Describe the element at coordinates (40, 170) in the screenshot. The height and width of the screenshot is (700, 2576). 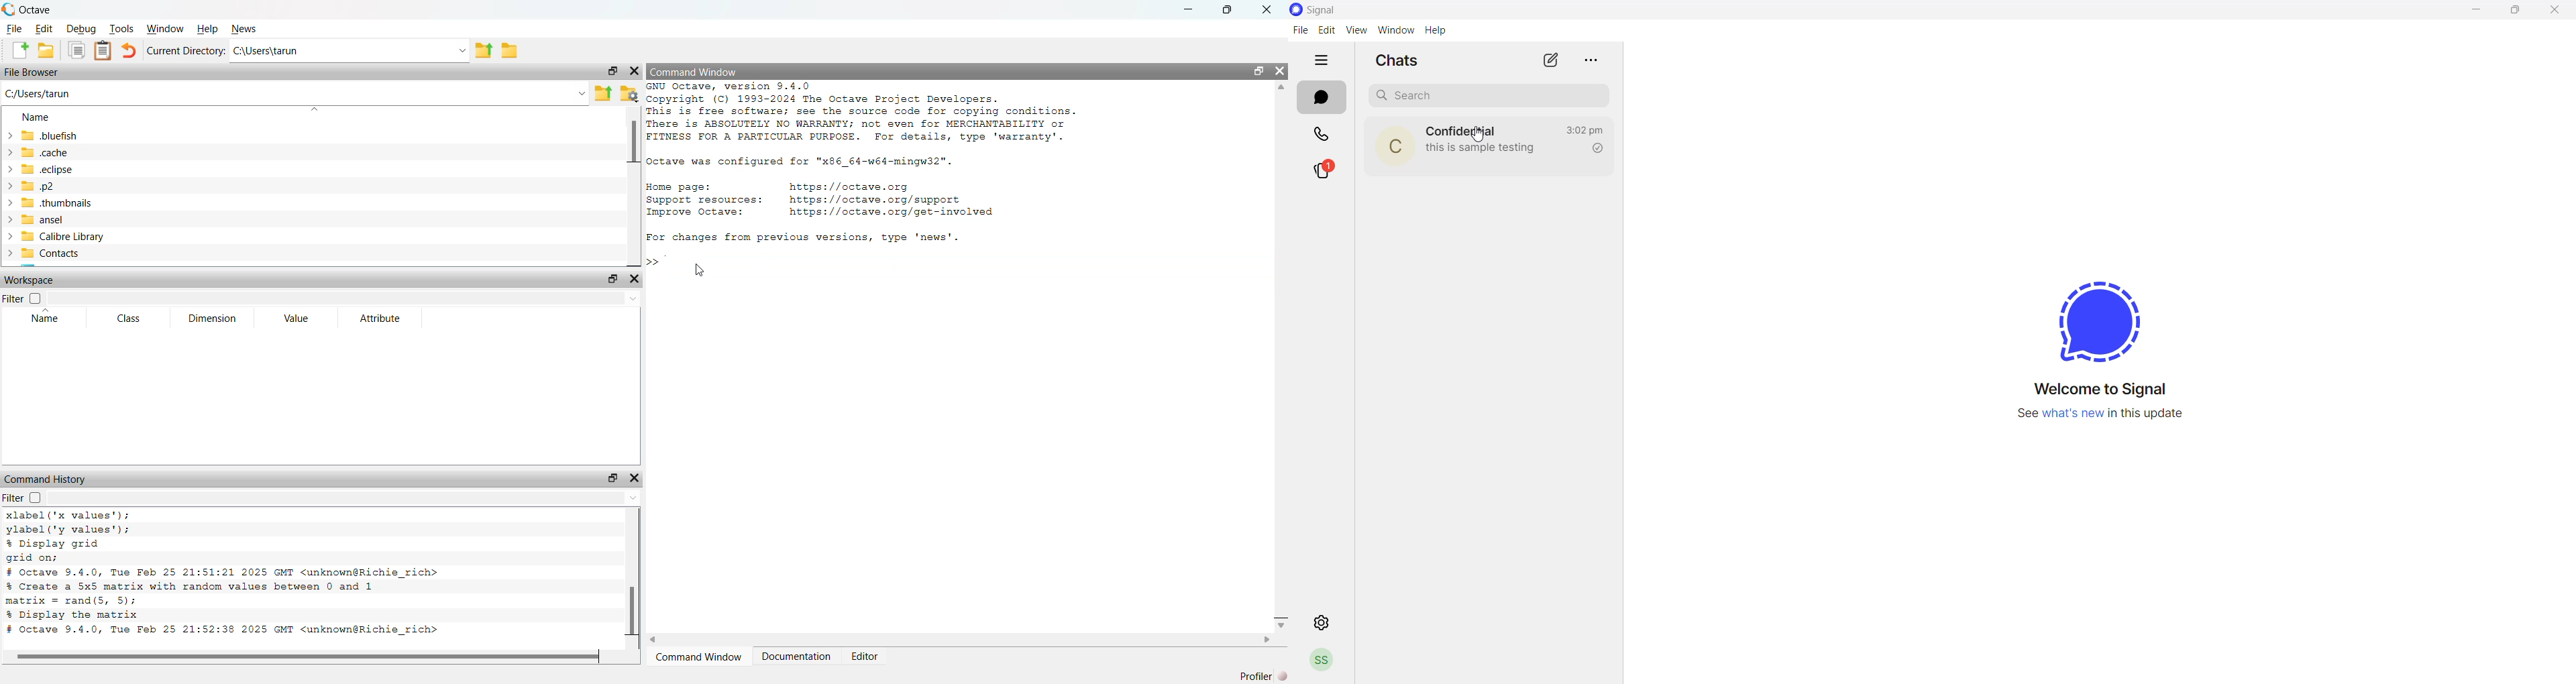
I see `ech` at that location.